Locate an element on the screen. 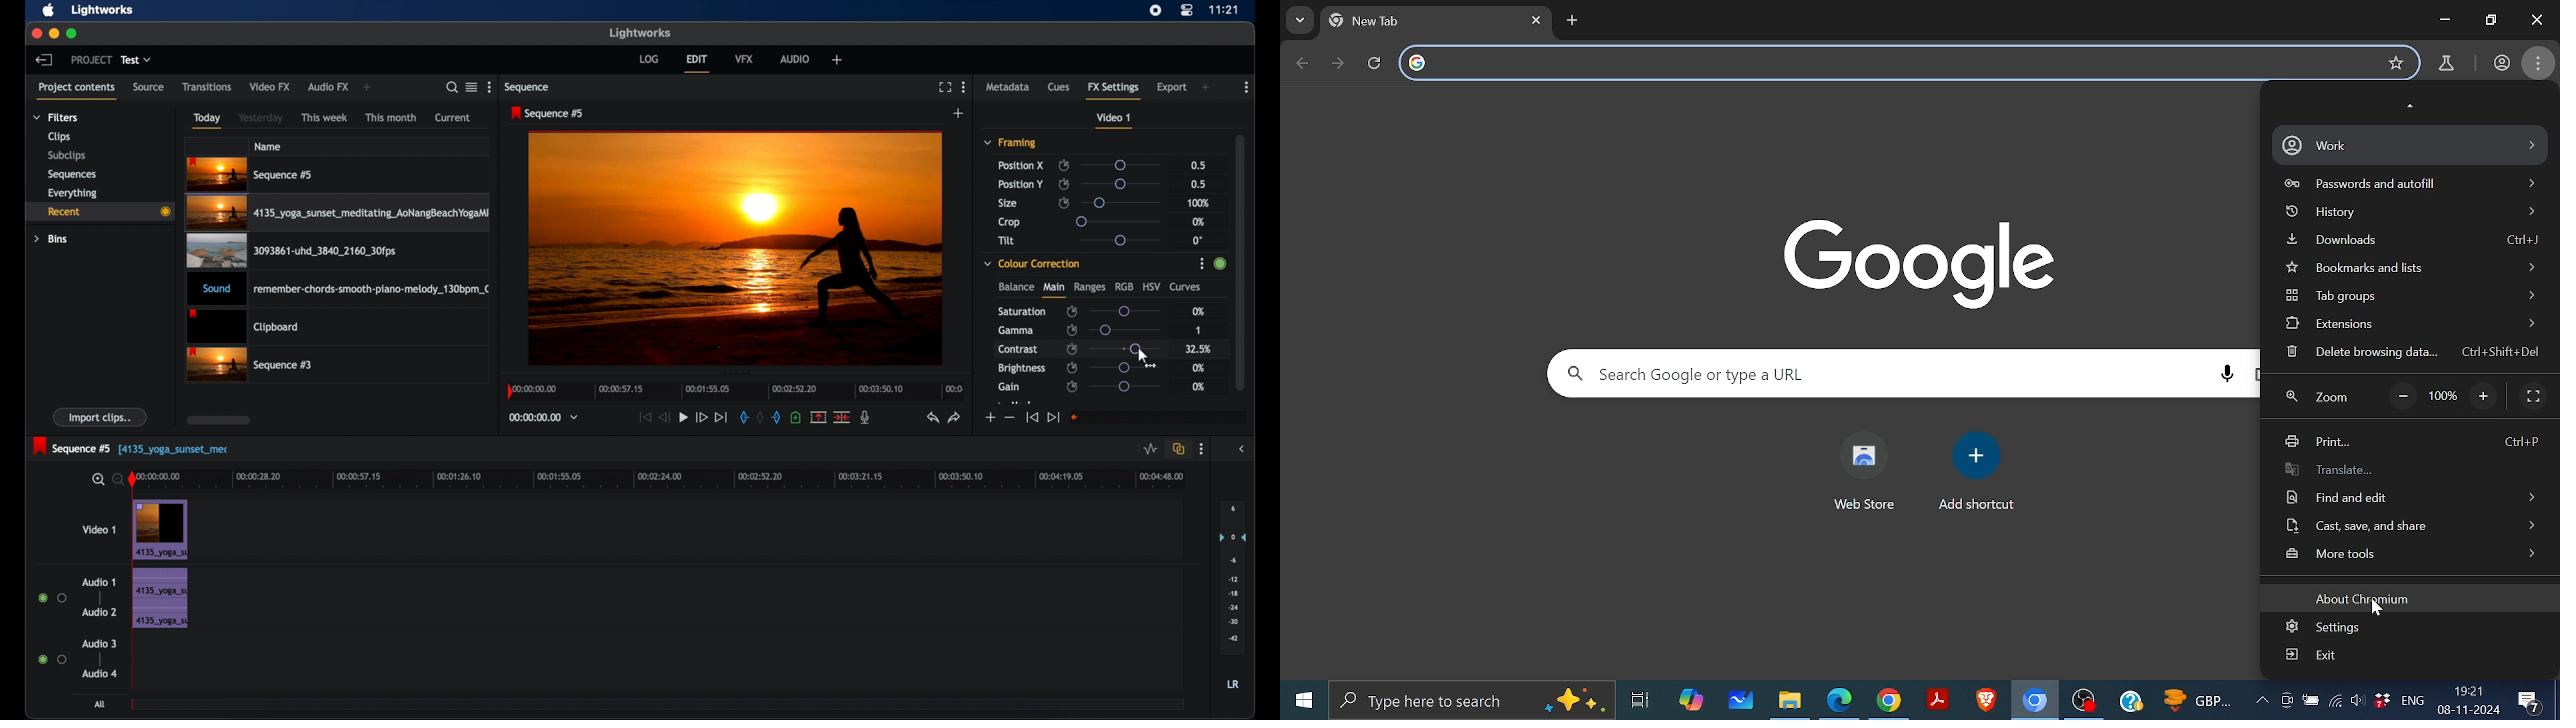  this week is located at coordinates (325, 118).